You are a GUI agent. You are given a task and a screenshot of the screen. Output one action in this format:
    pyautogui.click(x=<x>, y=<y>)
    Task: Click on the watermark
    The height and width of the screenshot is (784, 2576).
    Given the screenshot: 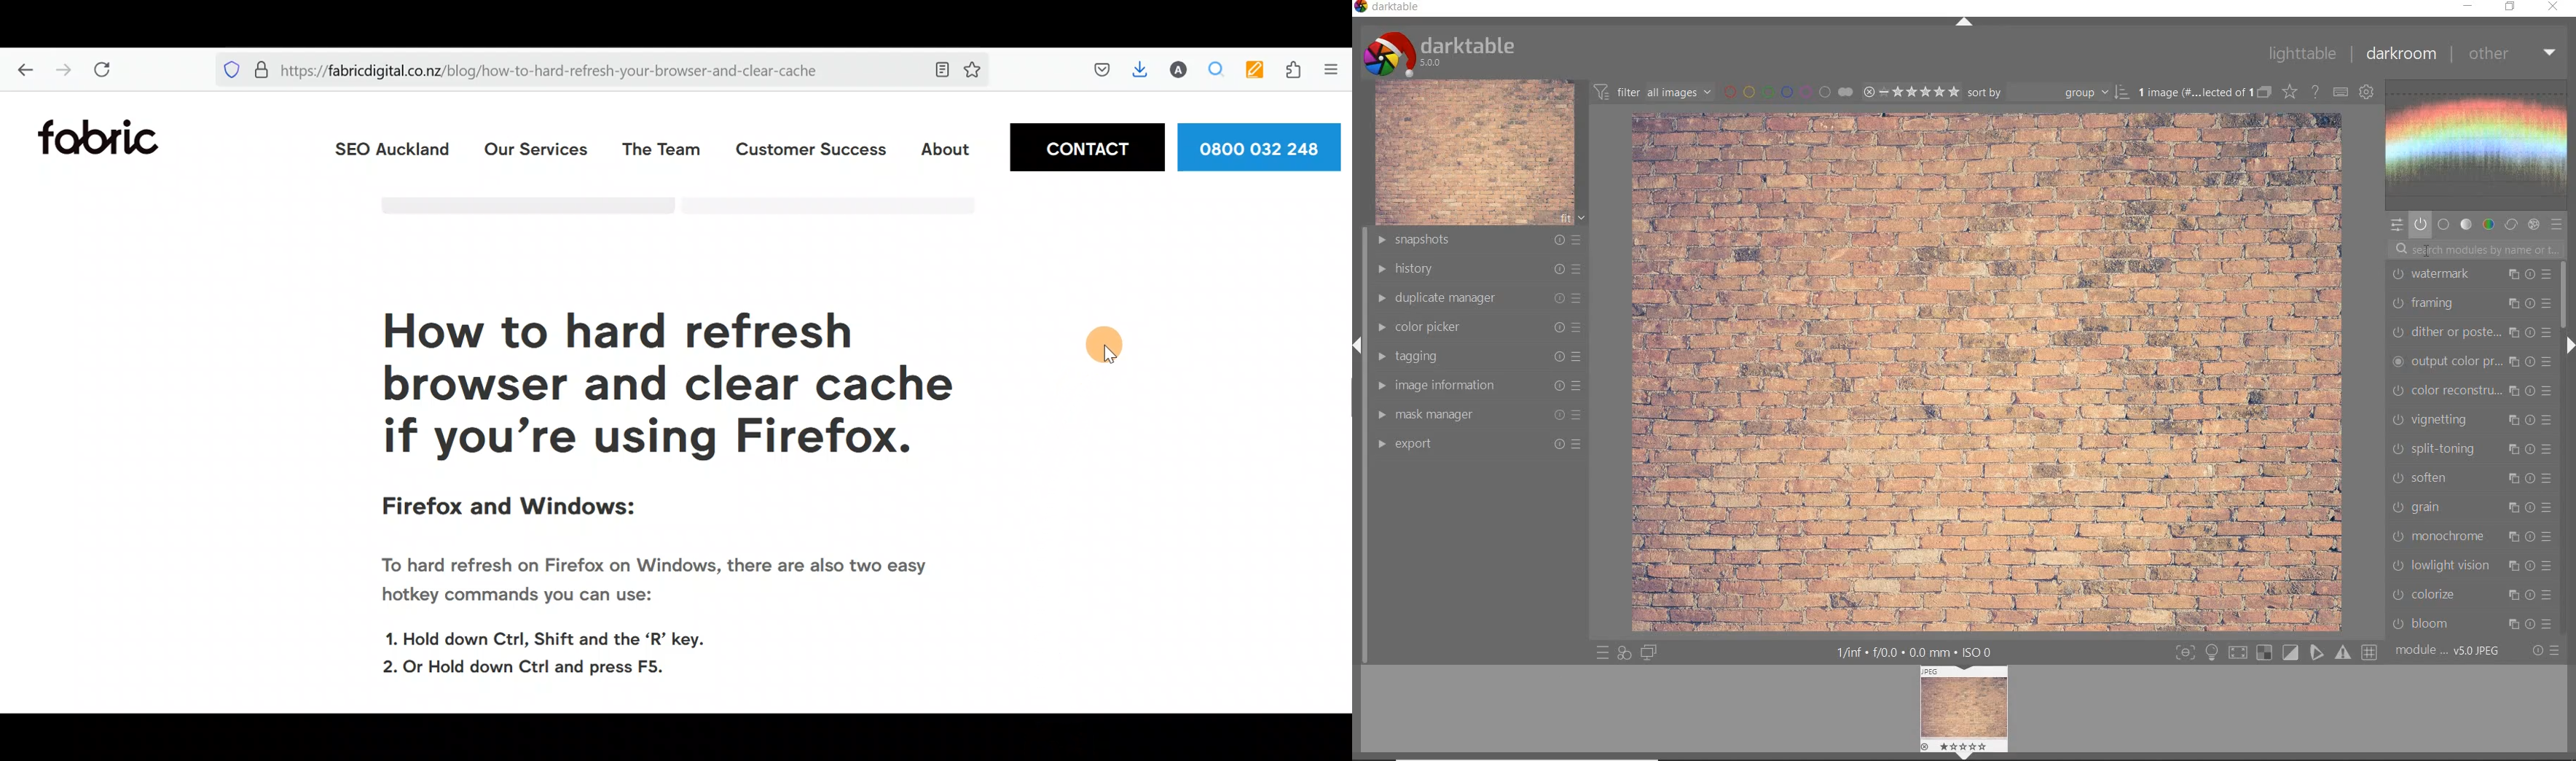 What is the action you would take?
    pyautogui.click(x=2470, y=275)
    